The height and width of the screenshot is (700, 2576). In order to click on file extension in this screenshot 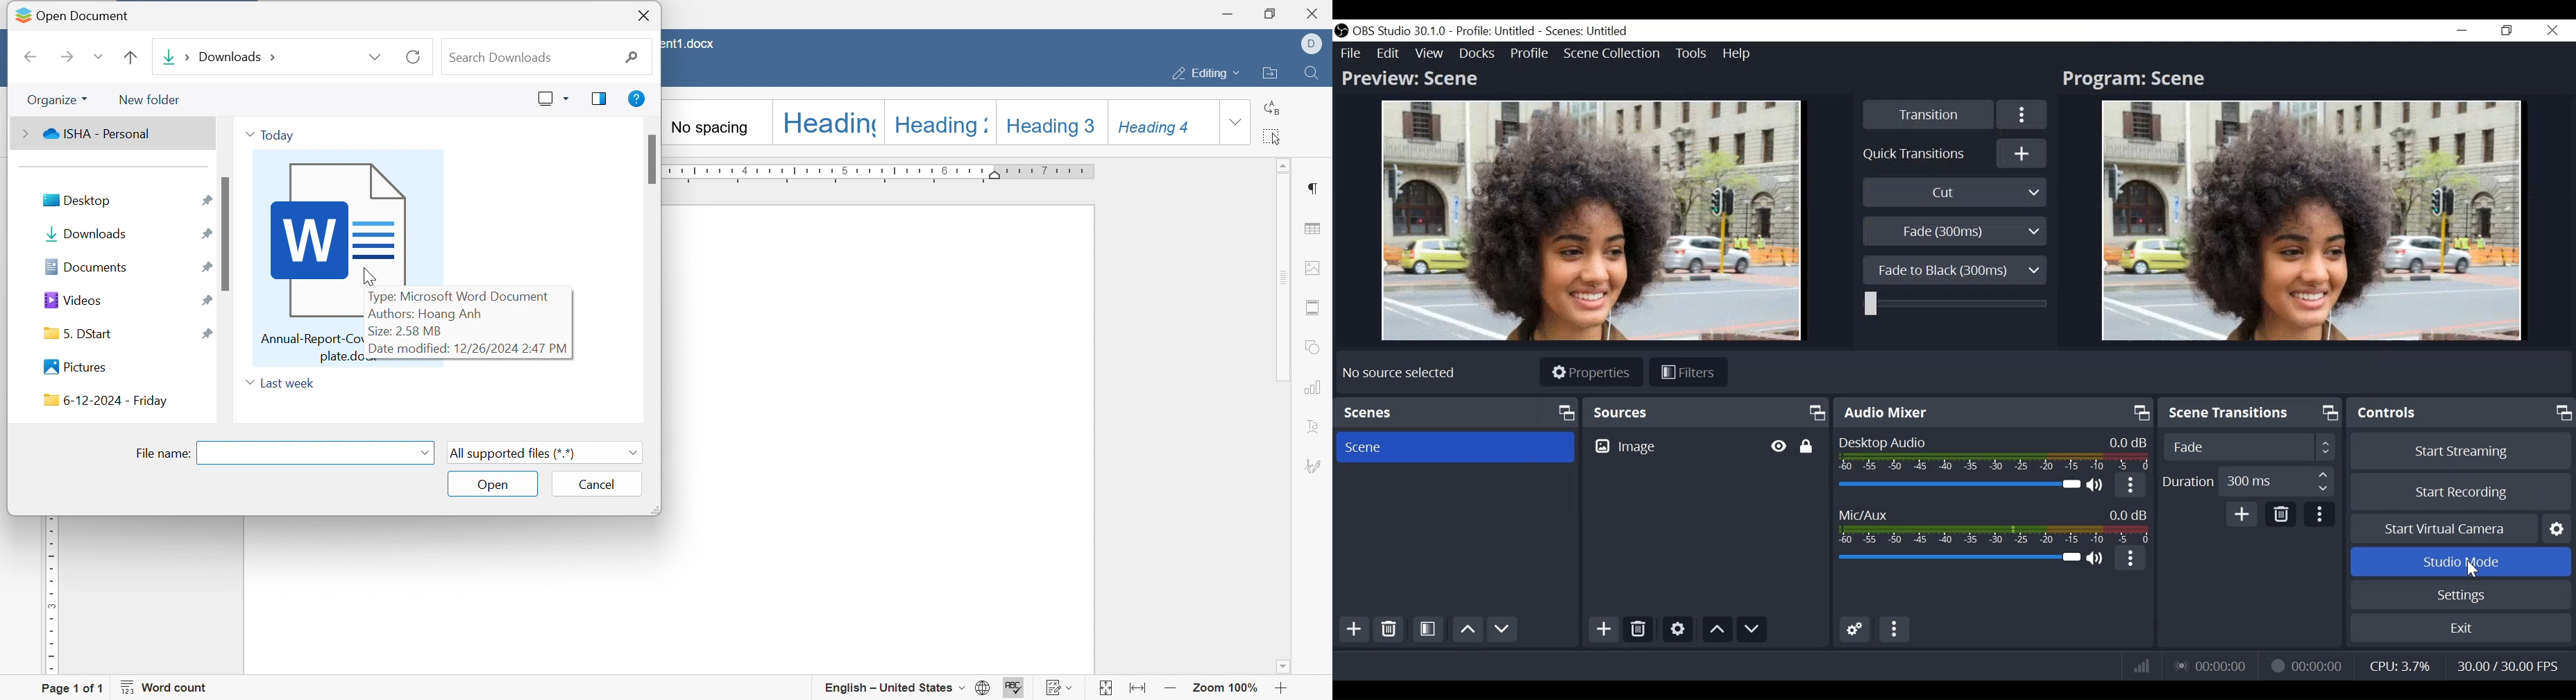, I will do `click(548, 452)`.